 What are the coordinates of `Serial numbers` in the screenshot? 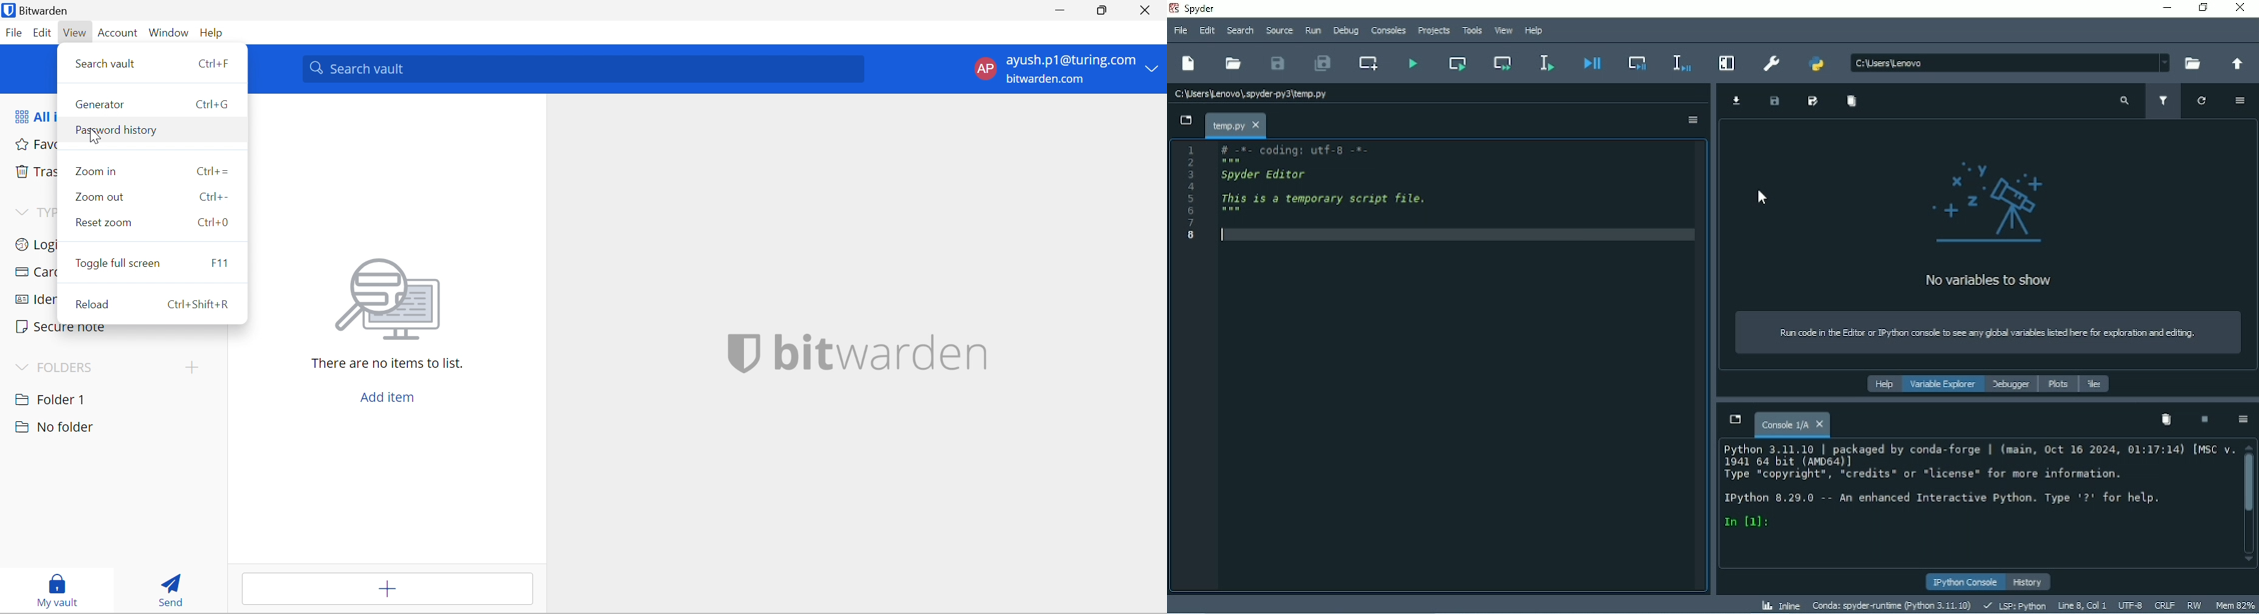 It's located at (1192, 194).